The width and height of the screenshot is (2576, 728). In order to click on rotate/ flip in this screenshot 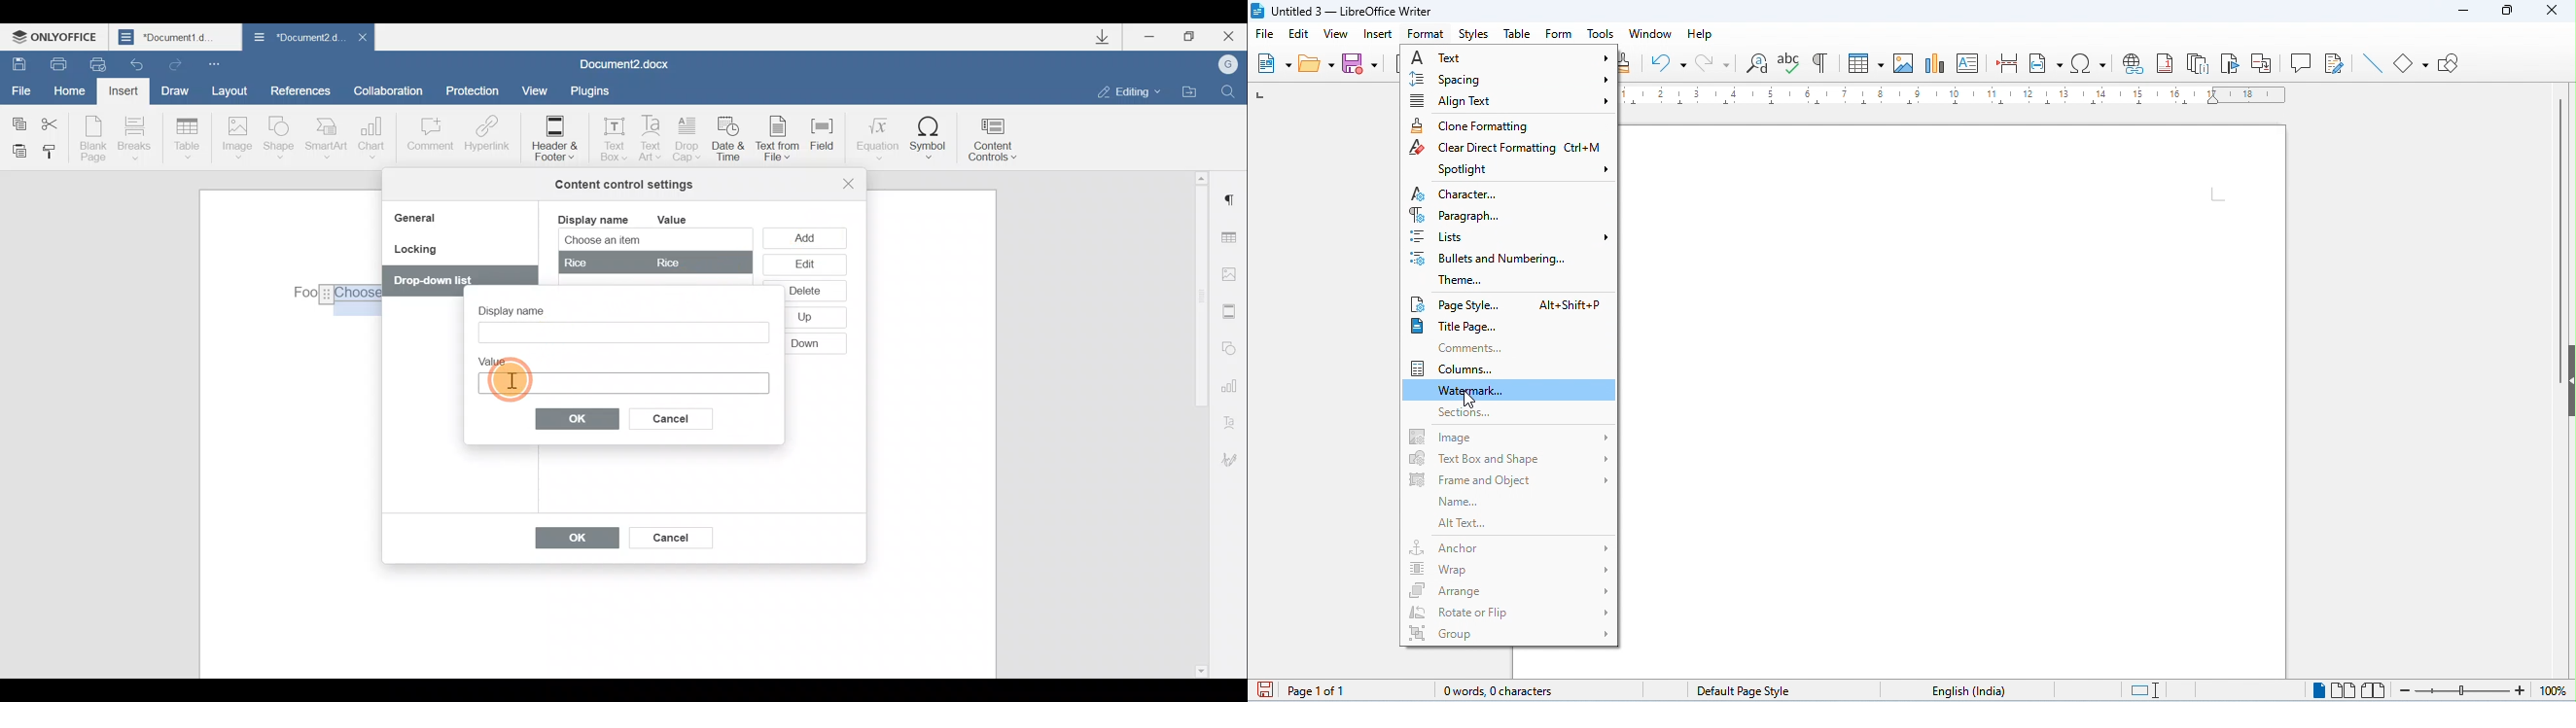, I will do `click(1508, 613)`.